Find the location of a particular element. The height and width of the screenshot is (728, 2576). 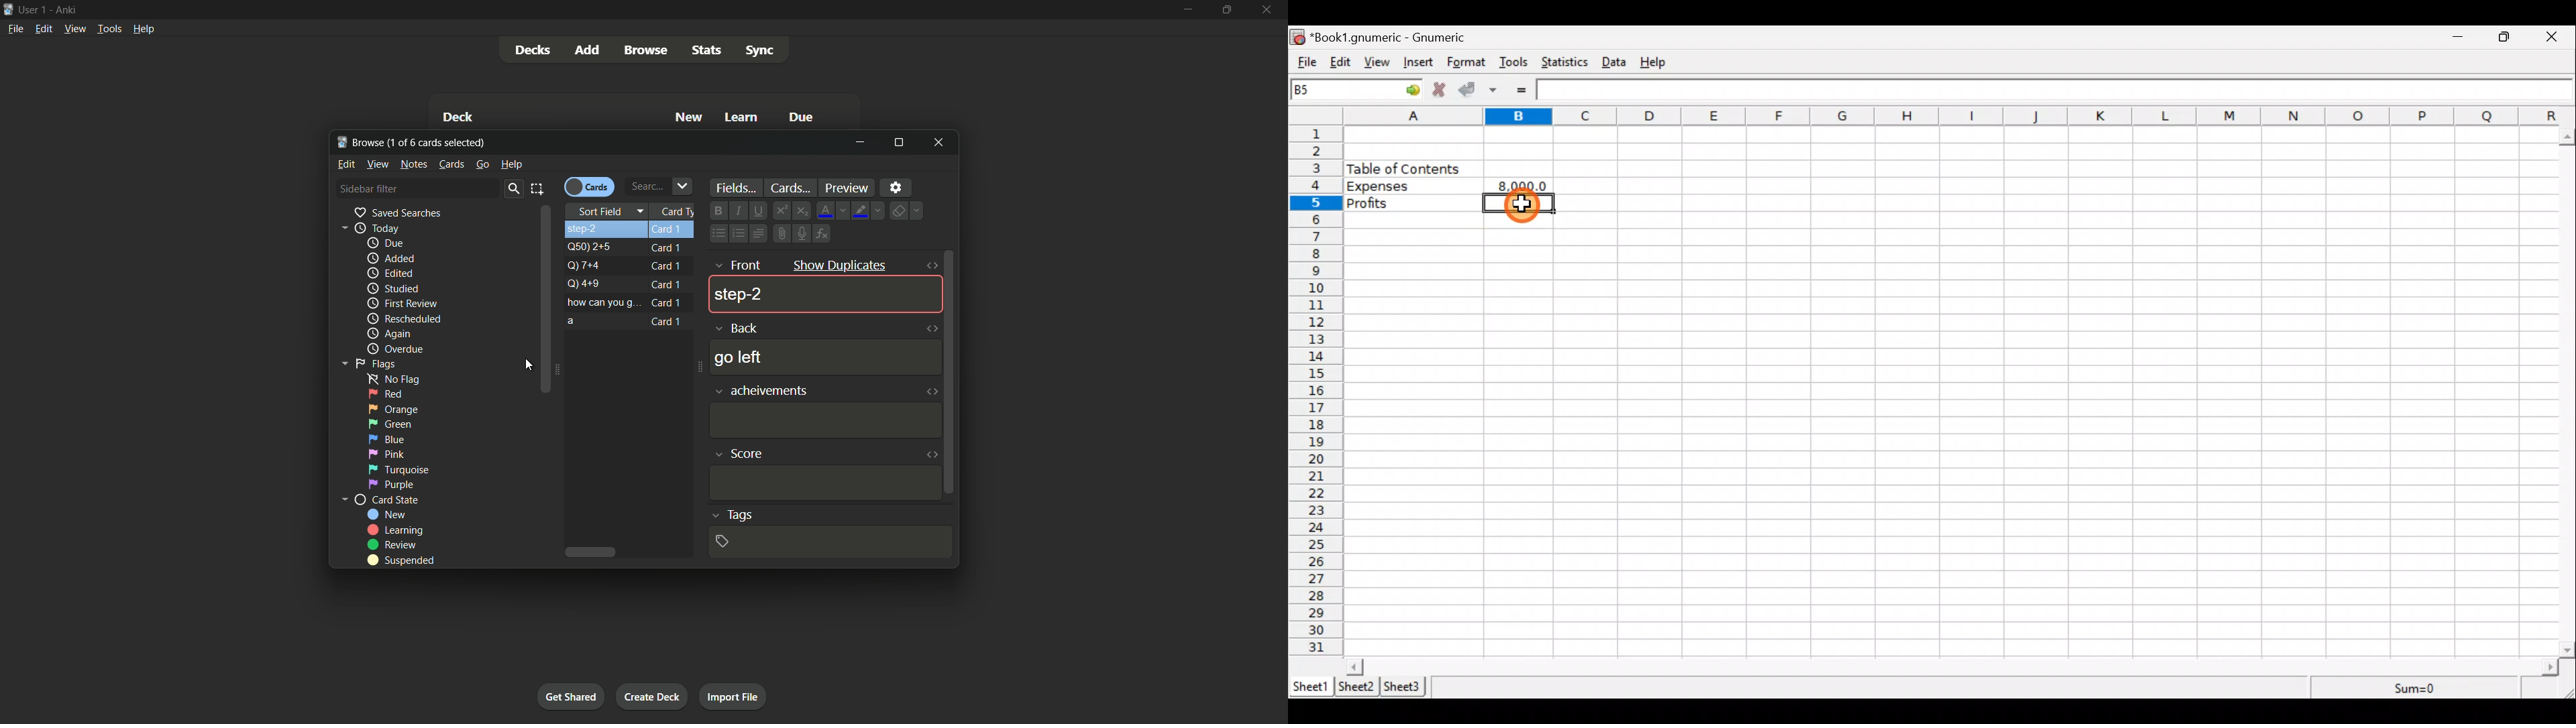

green is located at coordinates (390, 424).